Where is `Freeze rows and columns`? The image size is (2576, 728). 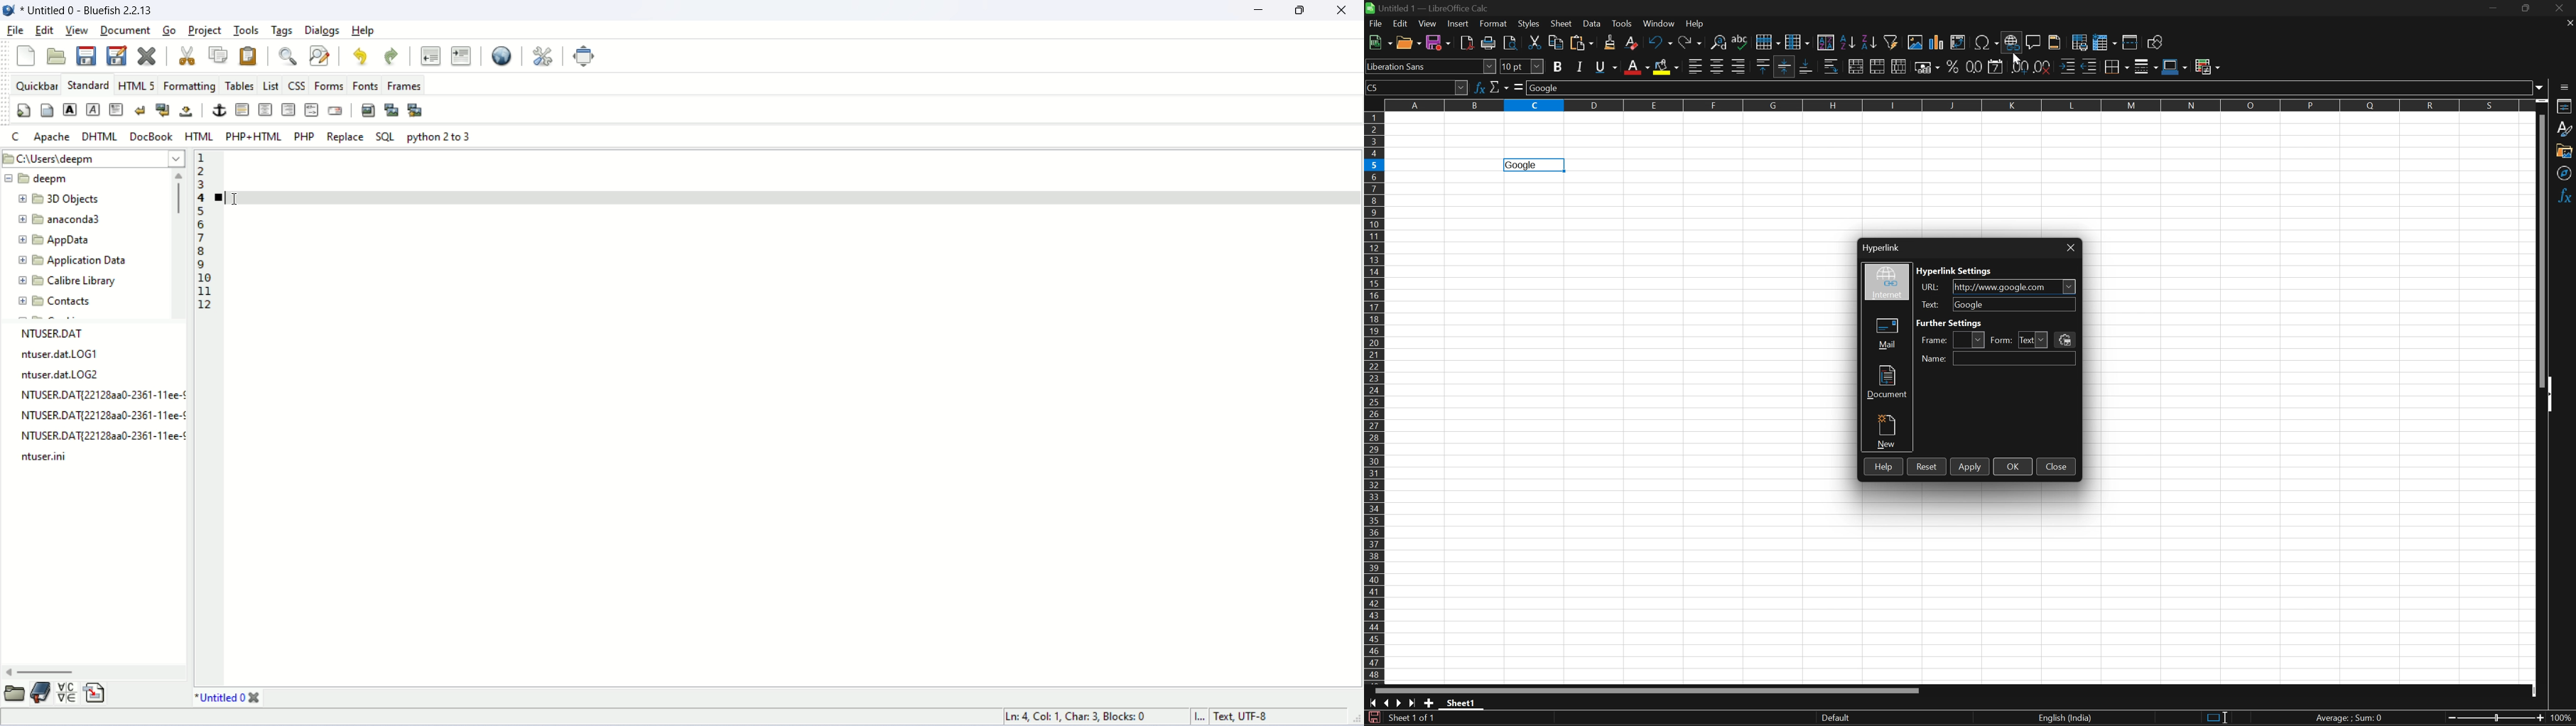
Freeze rows and columns is located at coordinates (2105, 41).